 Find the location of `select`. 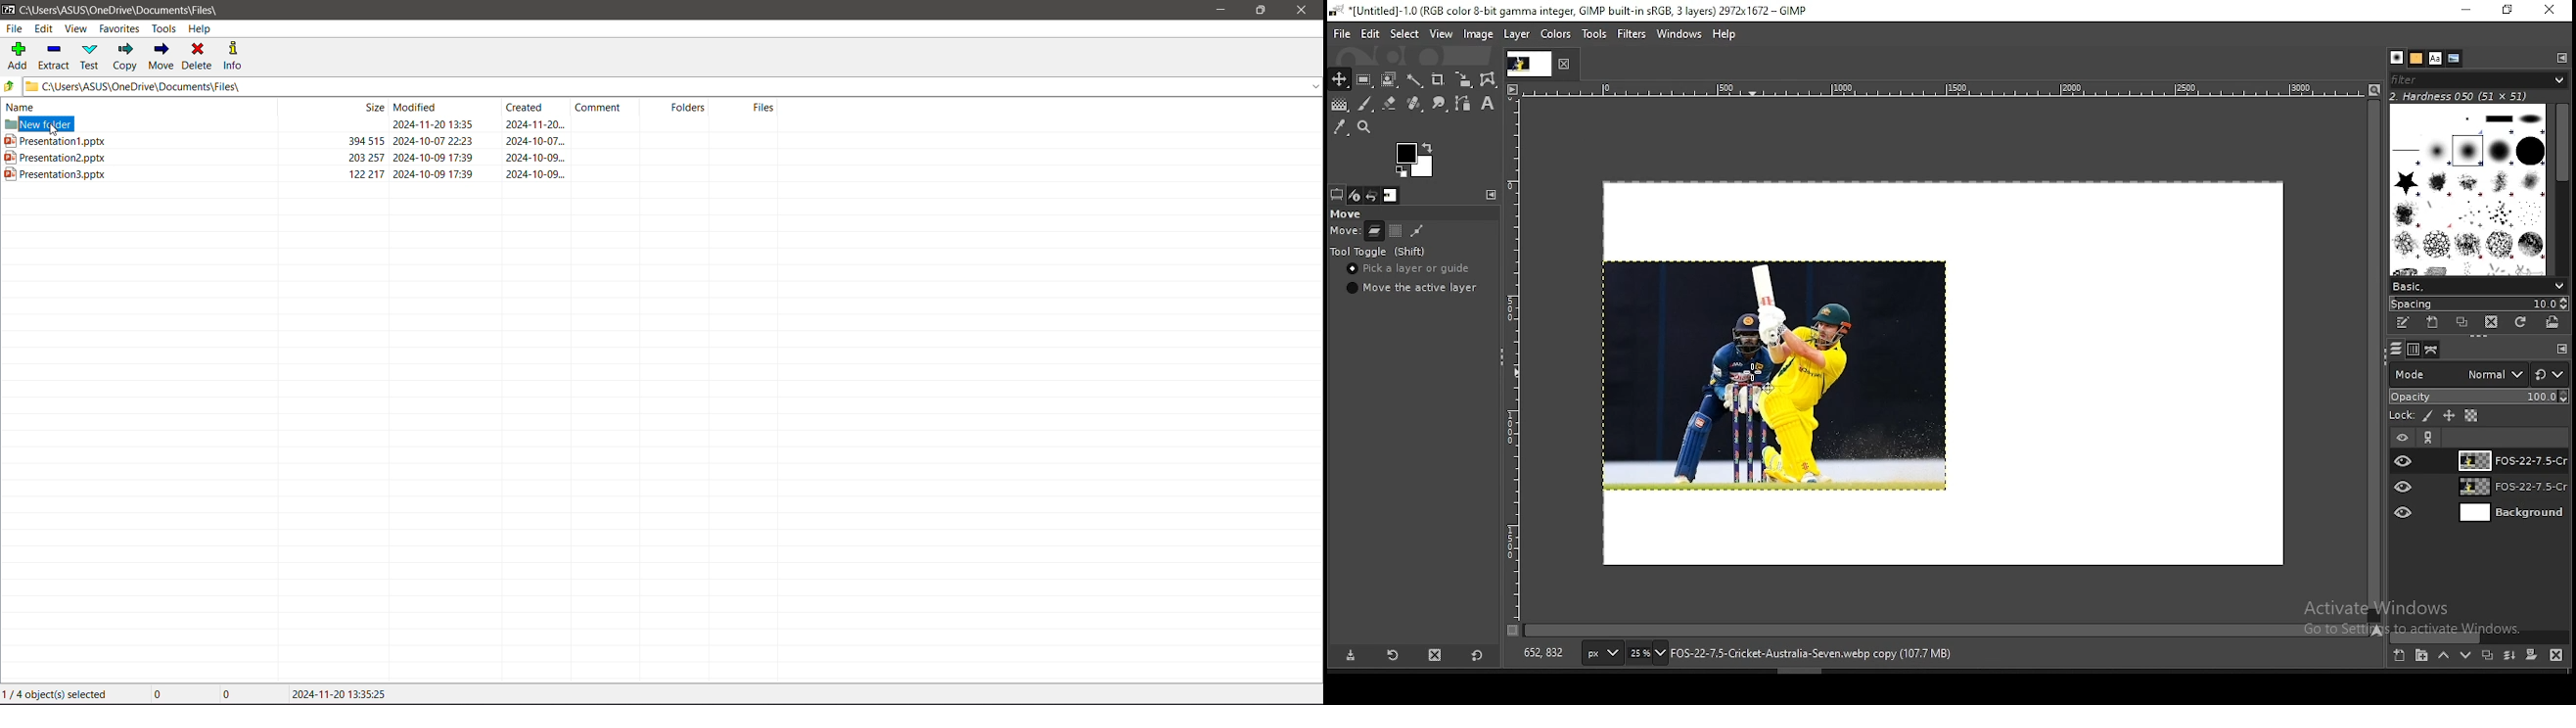

select is located at coordinates (1405, 35).